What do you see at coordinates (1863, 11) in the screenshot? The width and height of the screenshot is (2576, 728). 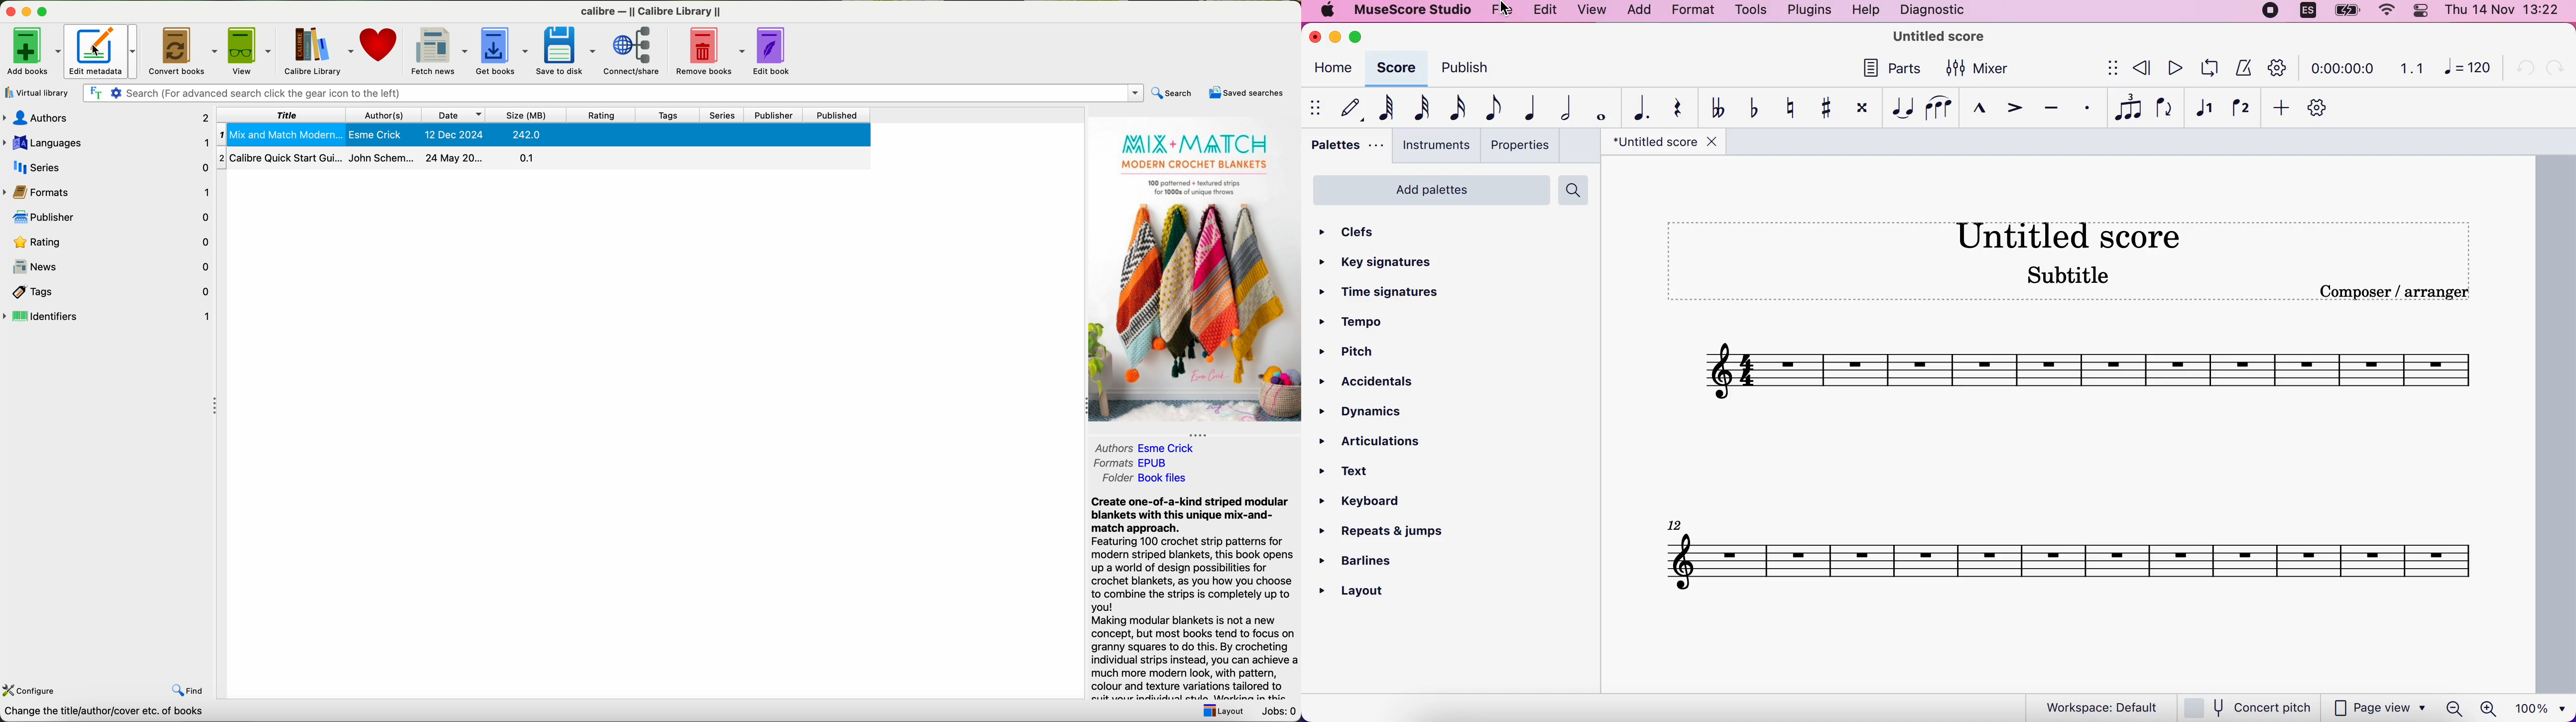 I see `help` at bounding box center [1863, 11].